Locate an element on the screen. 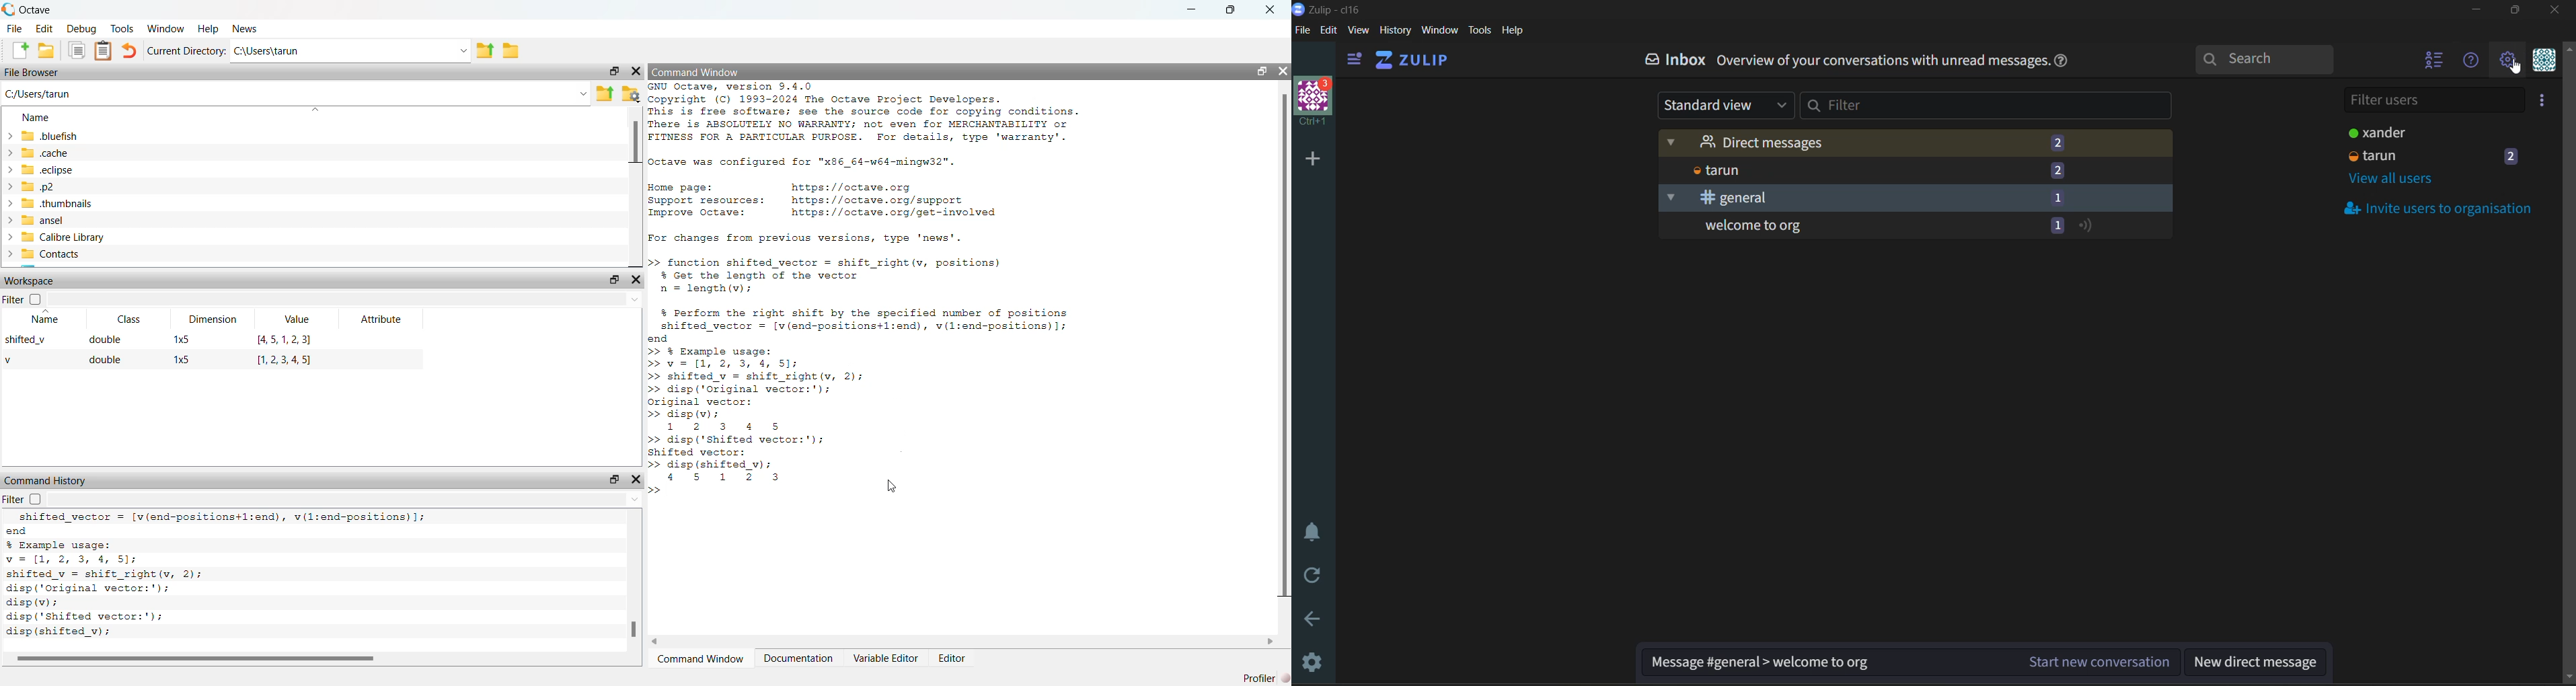 Image resolution: width=2576 pixels, height=700 pixels. 1 message is located at coordinates (2057, 196).